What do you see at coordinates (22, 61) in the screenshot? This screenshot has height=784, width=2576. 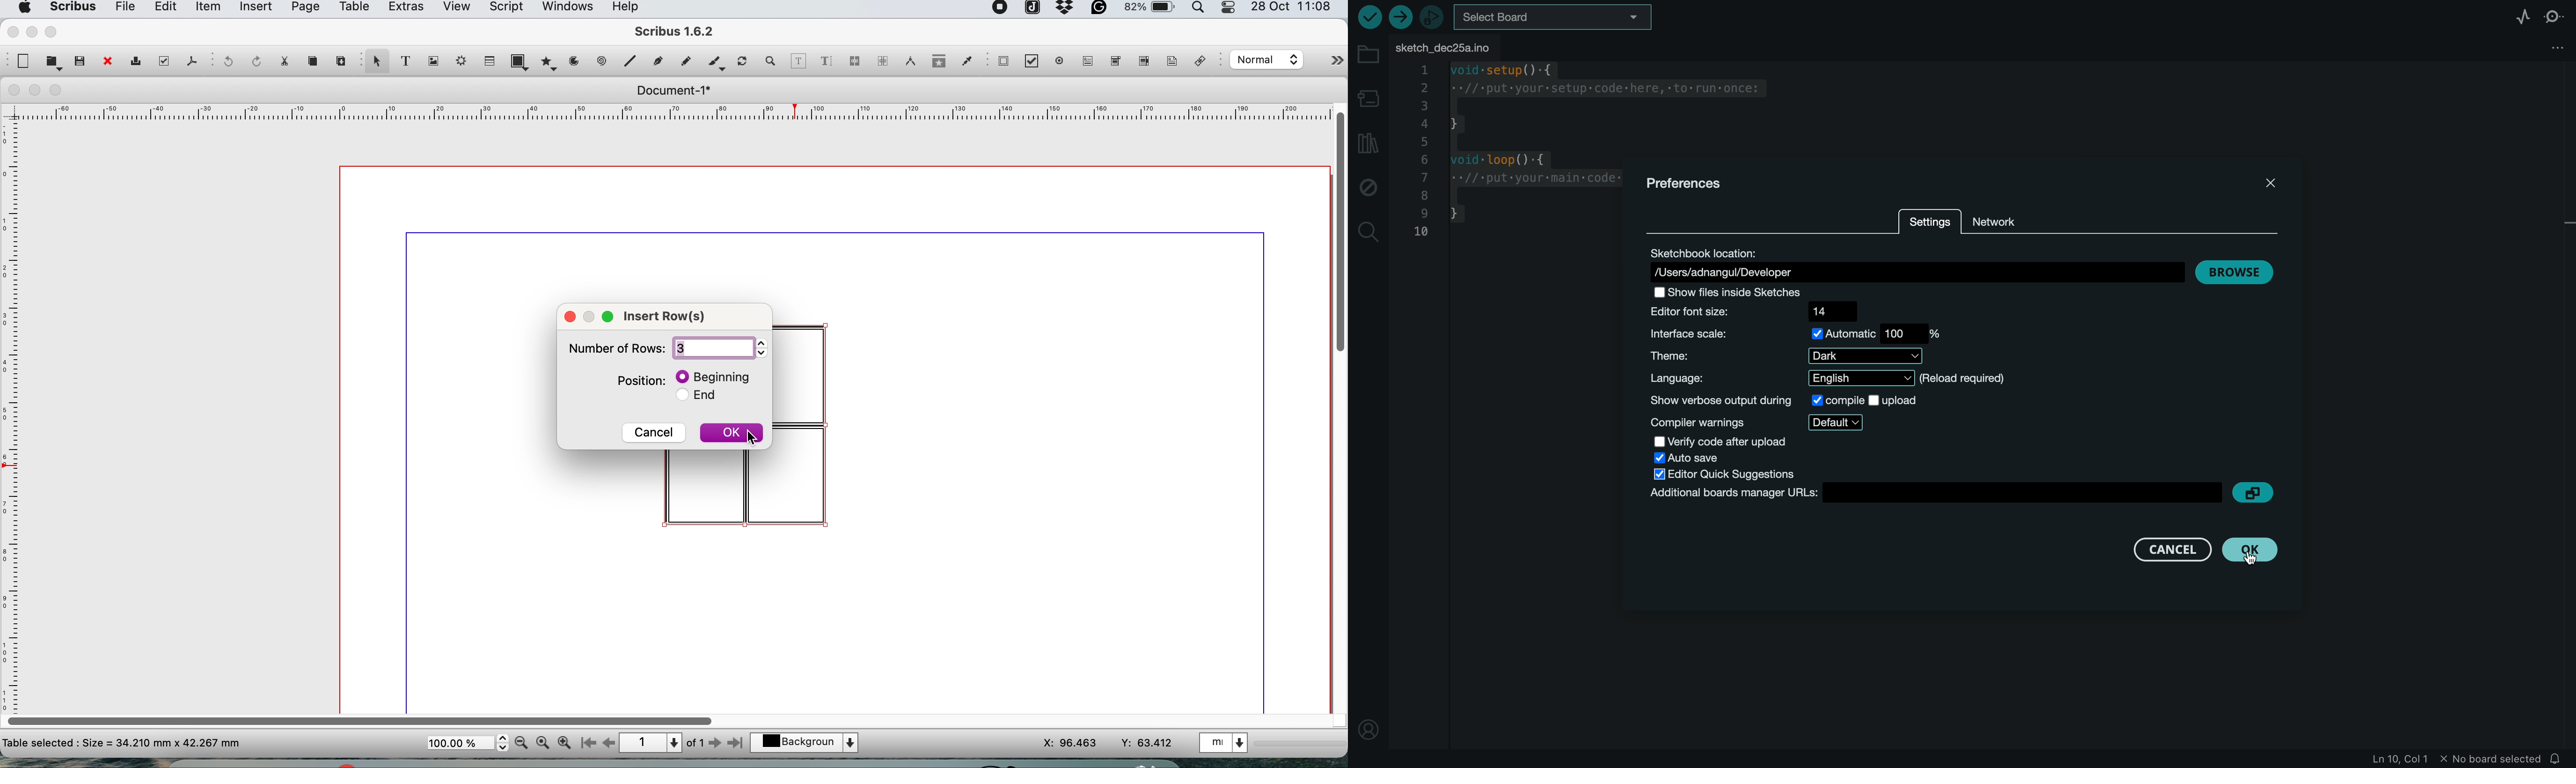 I see `new` at bounding box center [22, 61].